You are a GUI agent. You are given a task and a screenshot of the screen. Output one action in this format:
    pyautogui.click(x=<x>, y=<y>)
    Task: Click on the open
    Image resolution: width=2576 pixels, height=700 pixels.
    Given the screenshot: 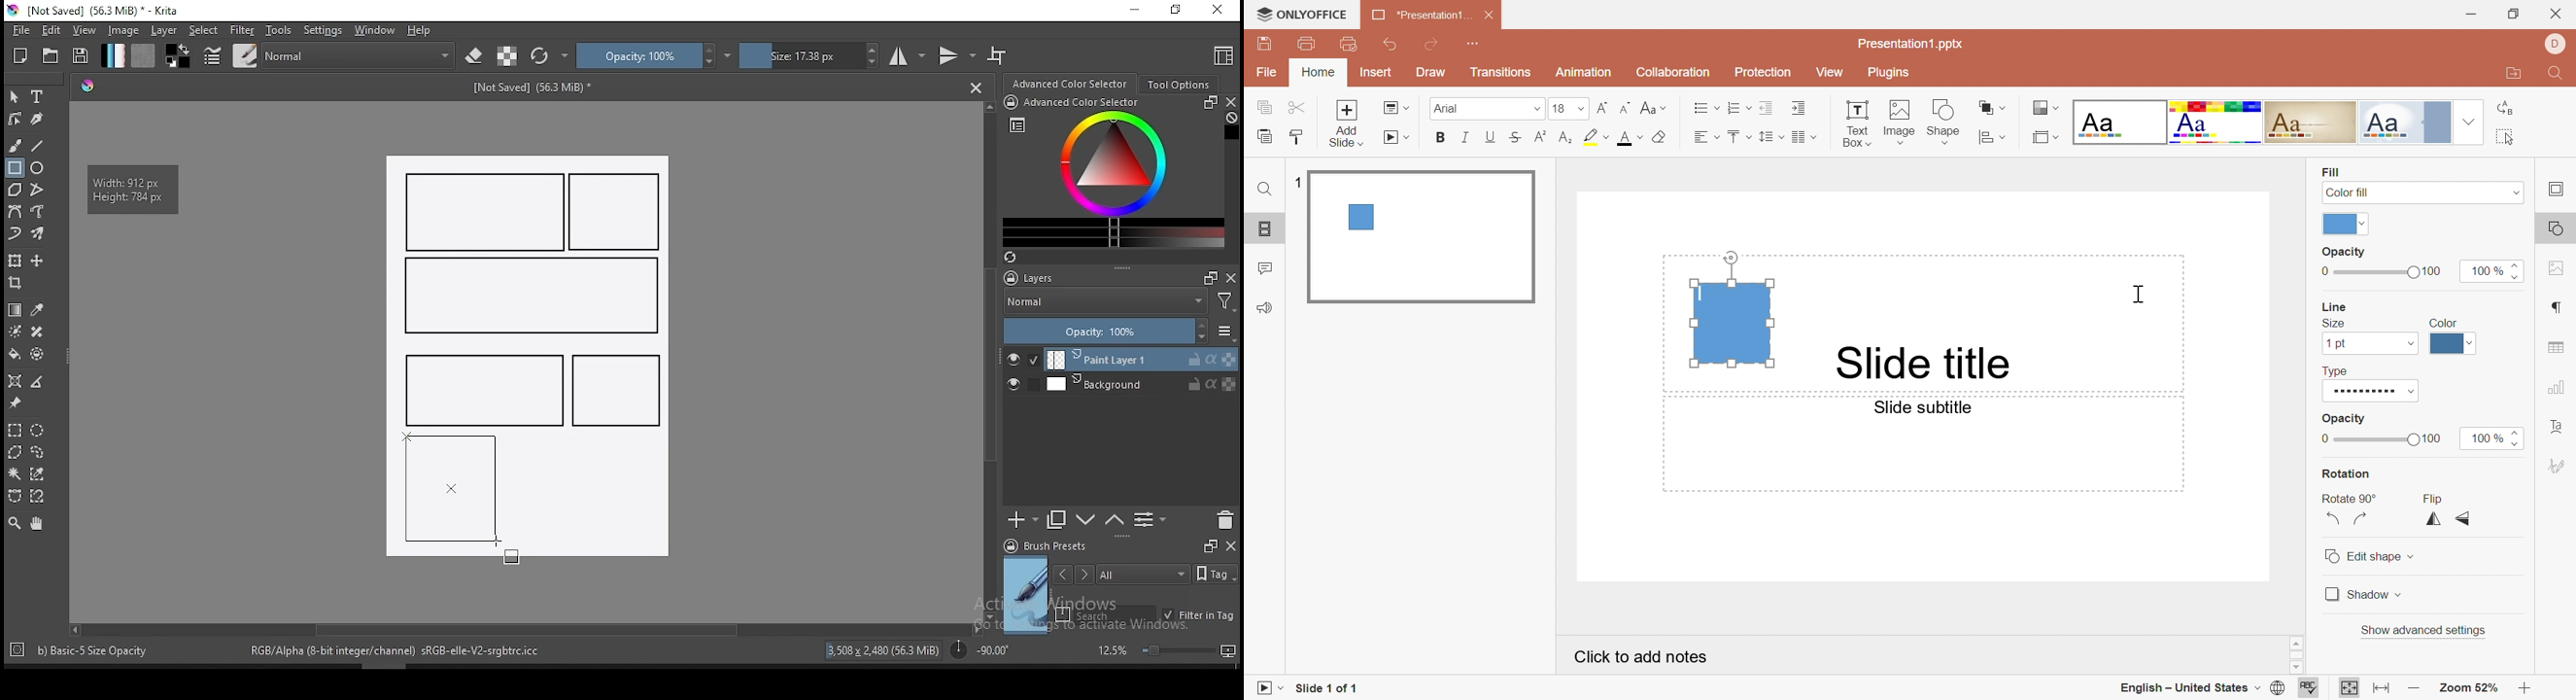 What is the action you would take?
    pyautogui.click(x=51, y=55)
    